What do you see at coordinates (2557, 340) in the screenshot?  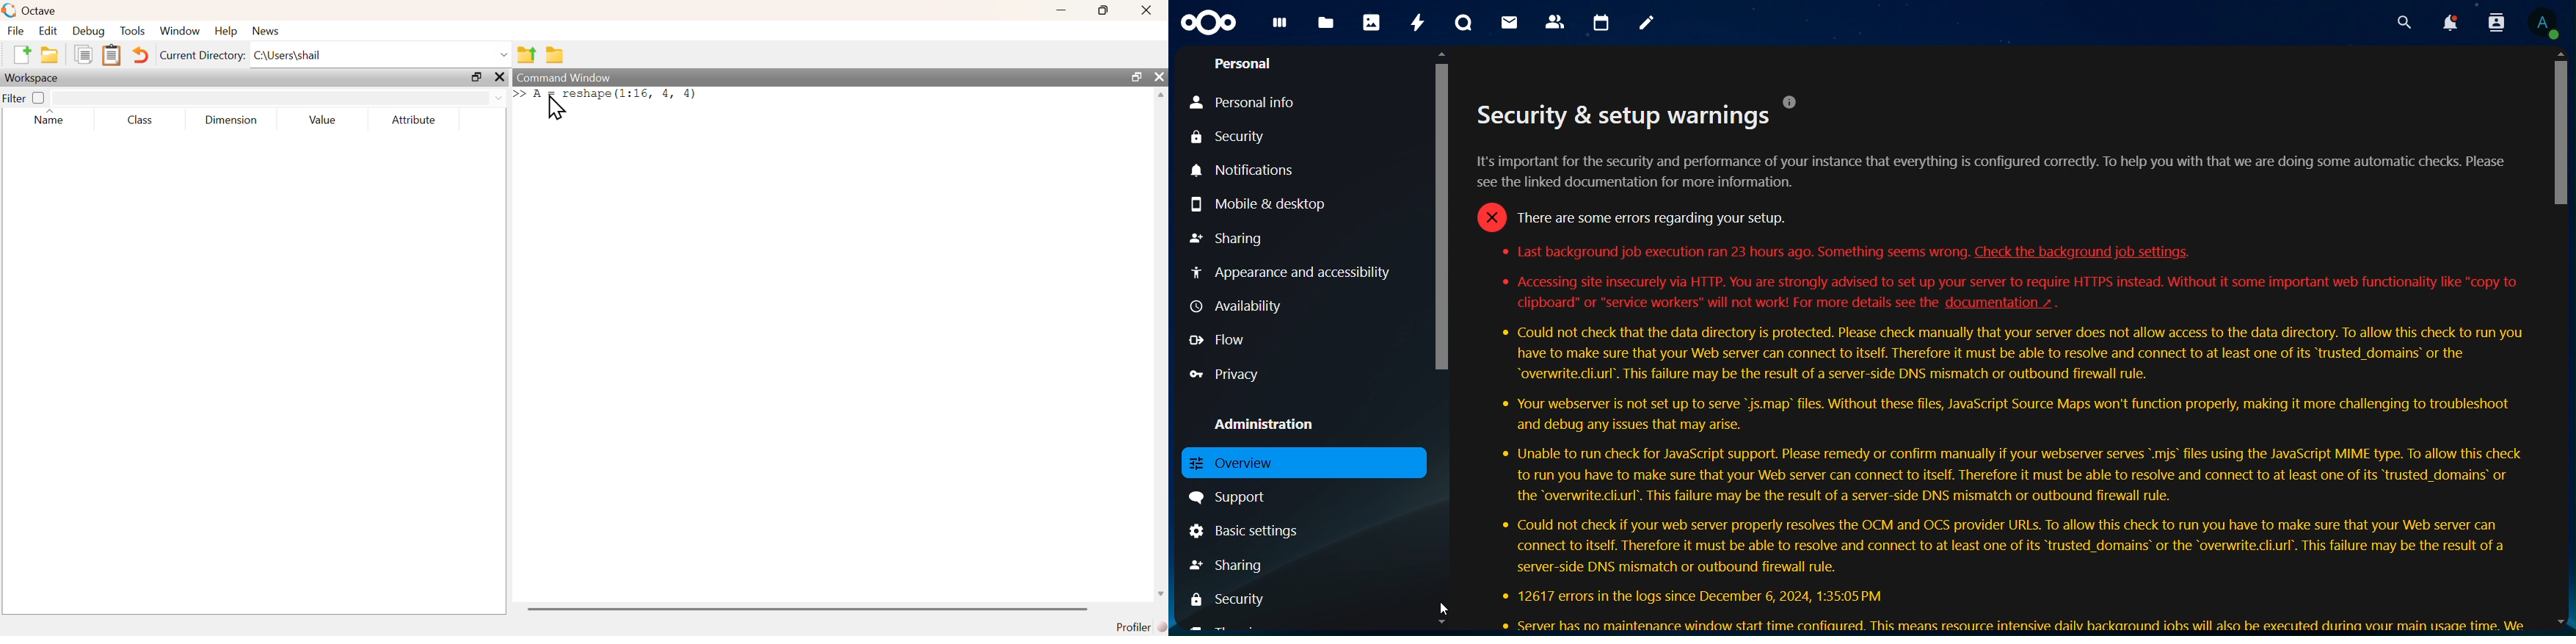 I see `Scrollbar` at bounding box center [2557, 340].